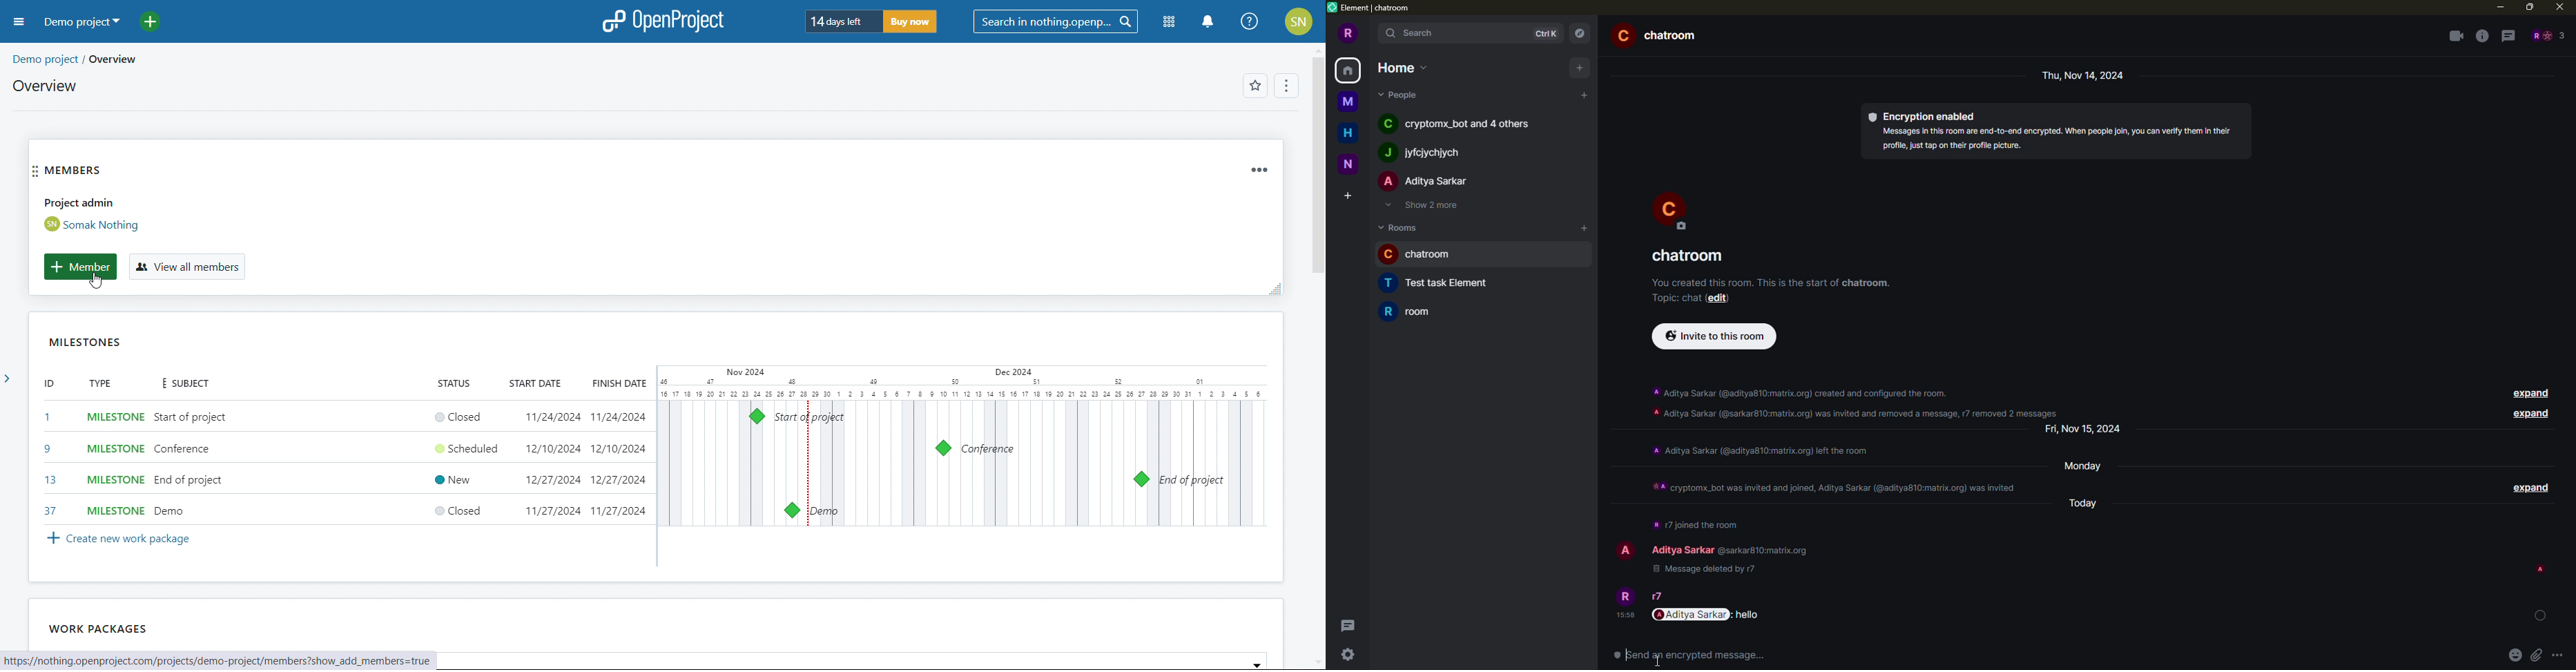 The width and height of the screenshot is (2576, 672). Describe the element at coordinates (1624, 550) in the screenshot. I see `profile` at that location.